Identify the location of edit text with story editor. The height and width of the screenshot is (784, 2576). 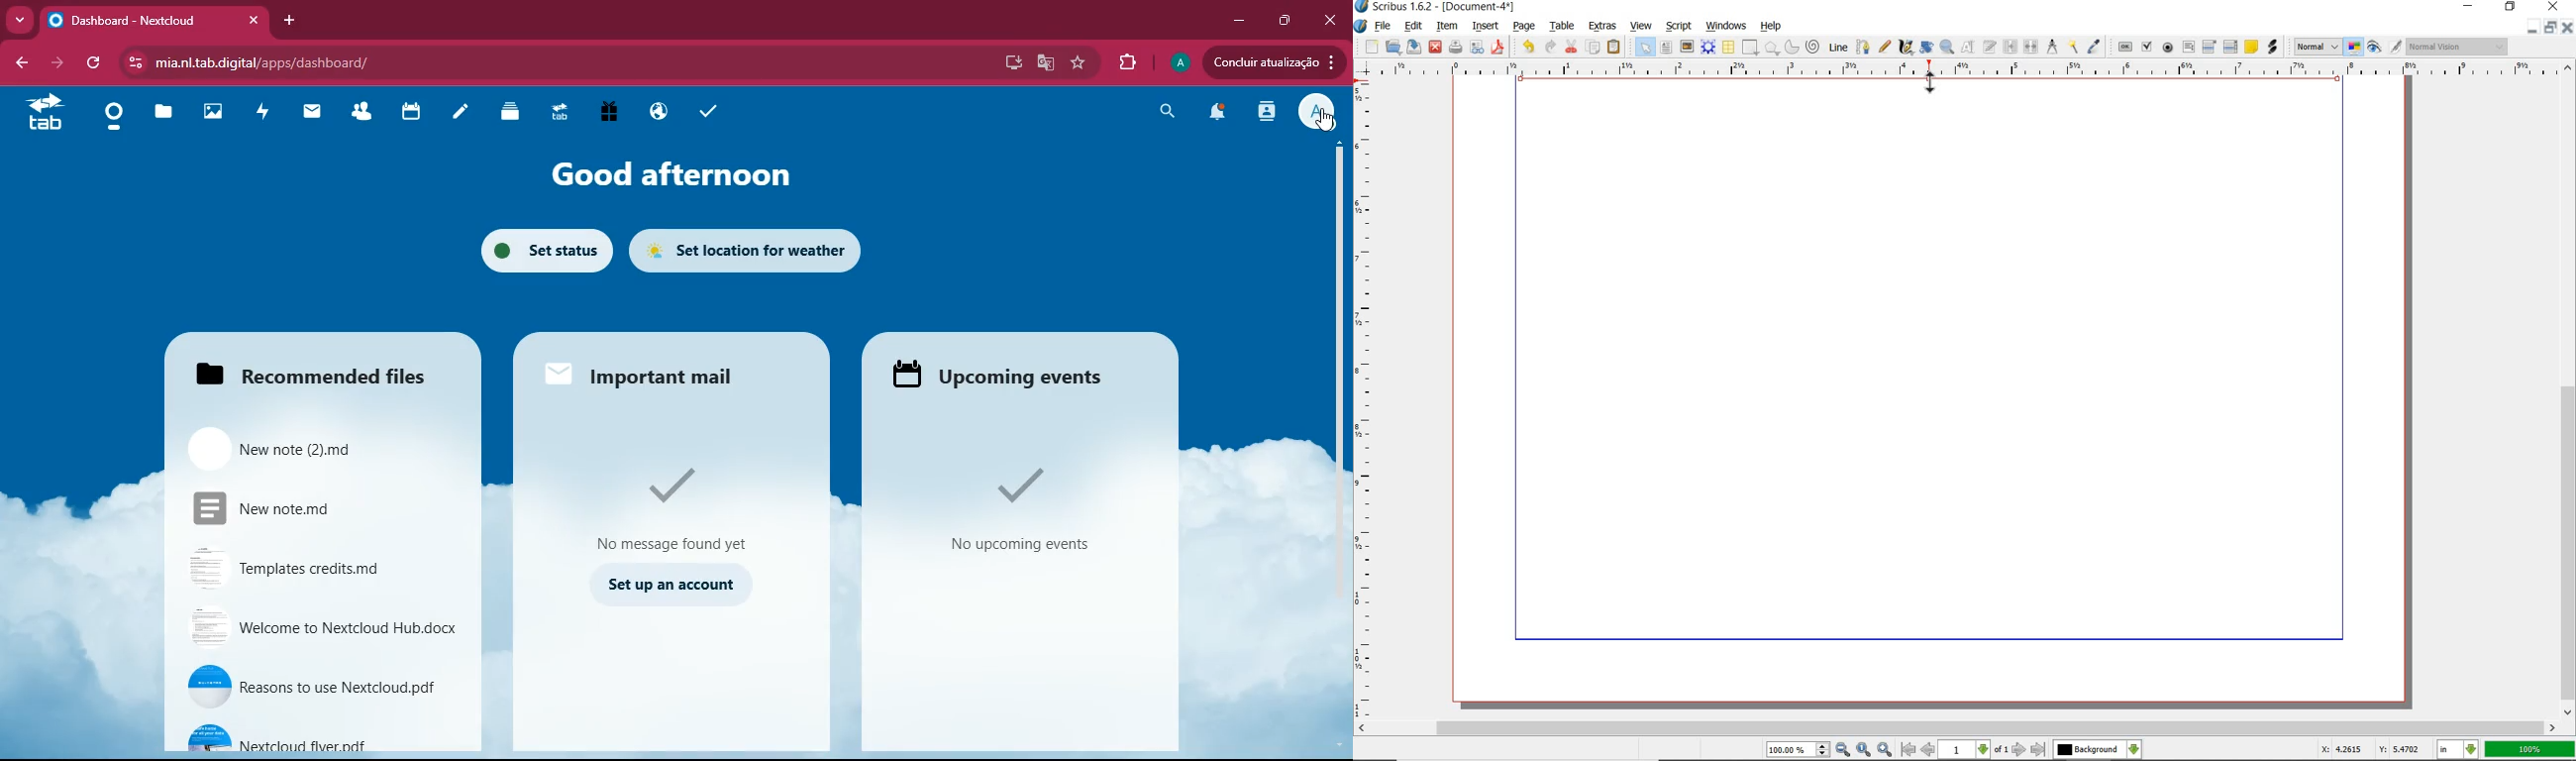
(1989, 47).